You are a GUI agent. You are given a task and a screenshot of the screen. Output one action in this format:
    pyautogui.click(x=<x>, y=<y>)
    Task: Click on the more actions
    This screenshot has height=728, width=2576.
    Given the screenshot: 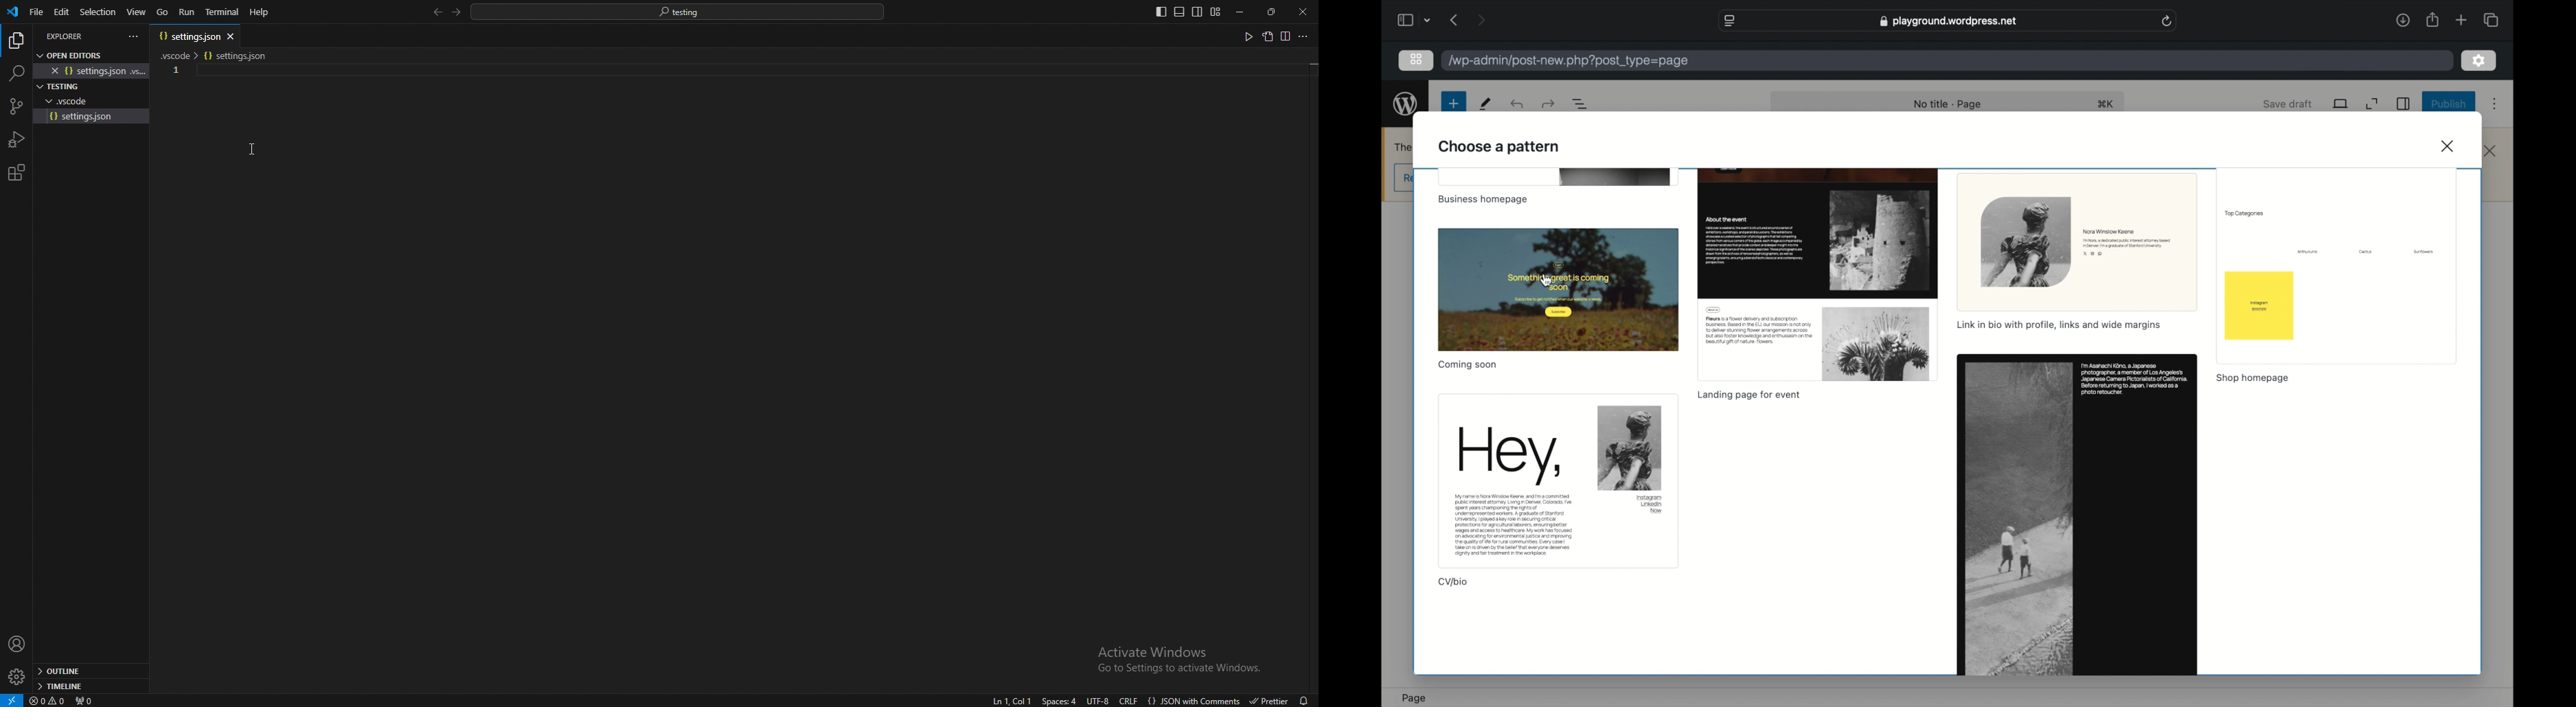 What is the action you would take?
    pyautogui.click(x=1302, y=37)
    